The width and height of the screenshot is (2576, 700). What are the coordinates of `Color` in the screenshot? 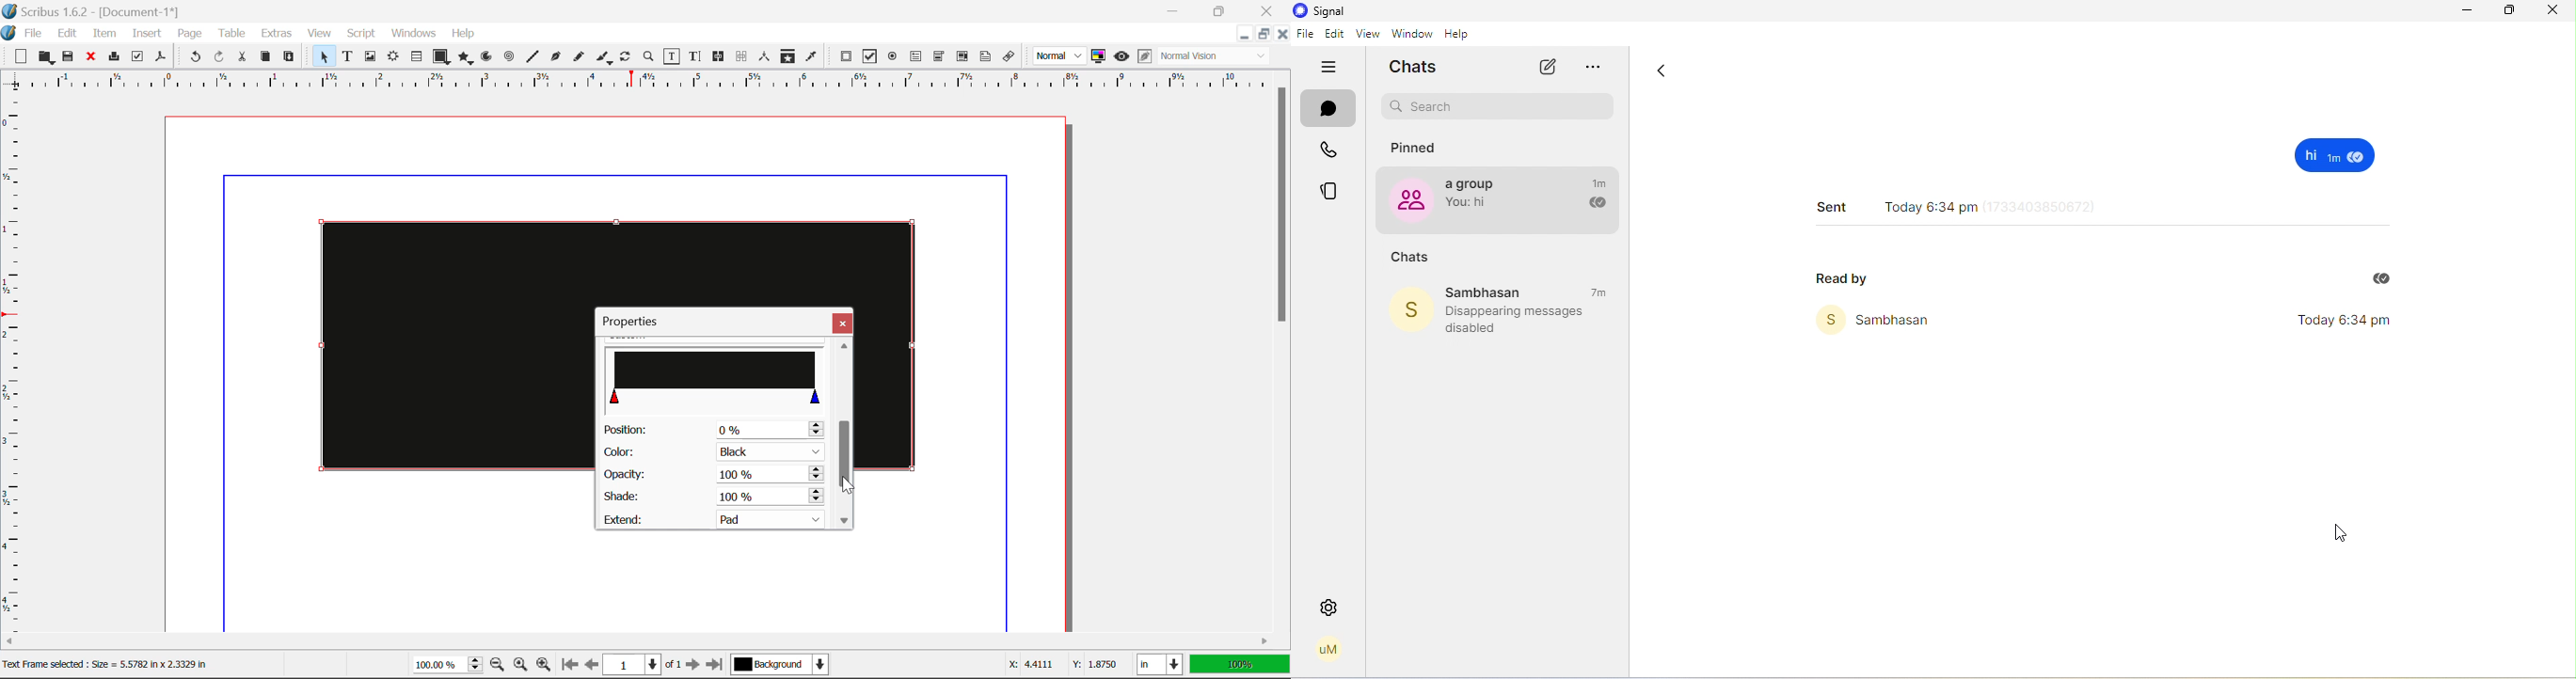 It's located at (712, 452).